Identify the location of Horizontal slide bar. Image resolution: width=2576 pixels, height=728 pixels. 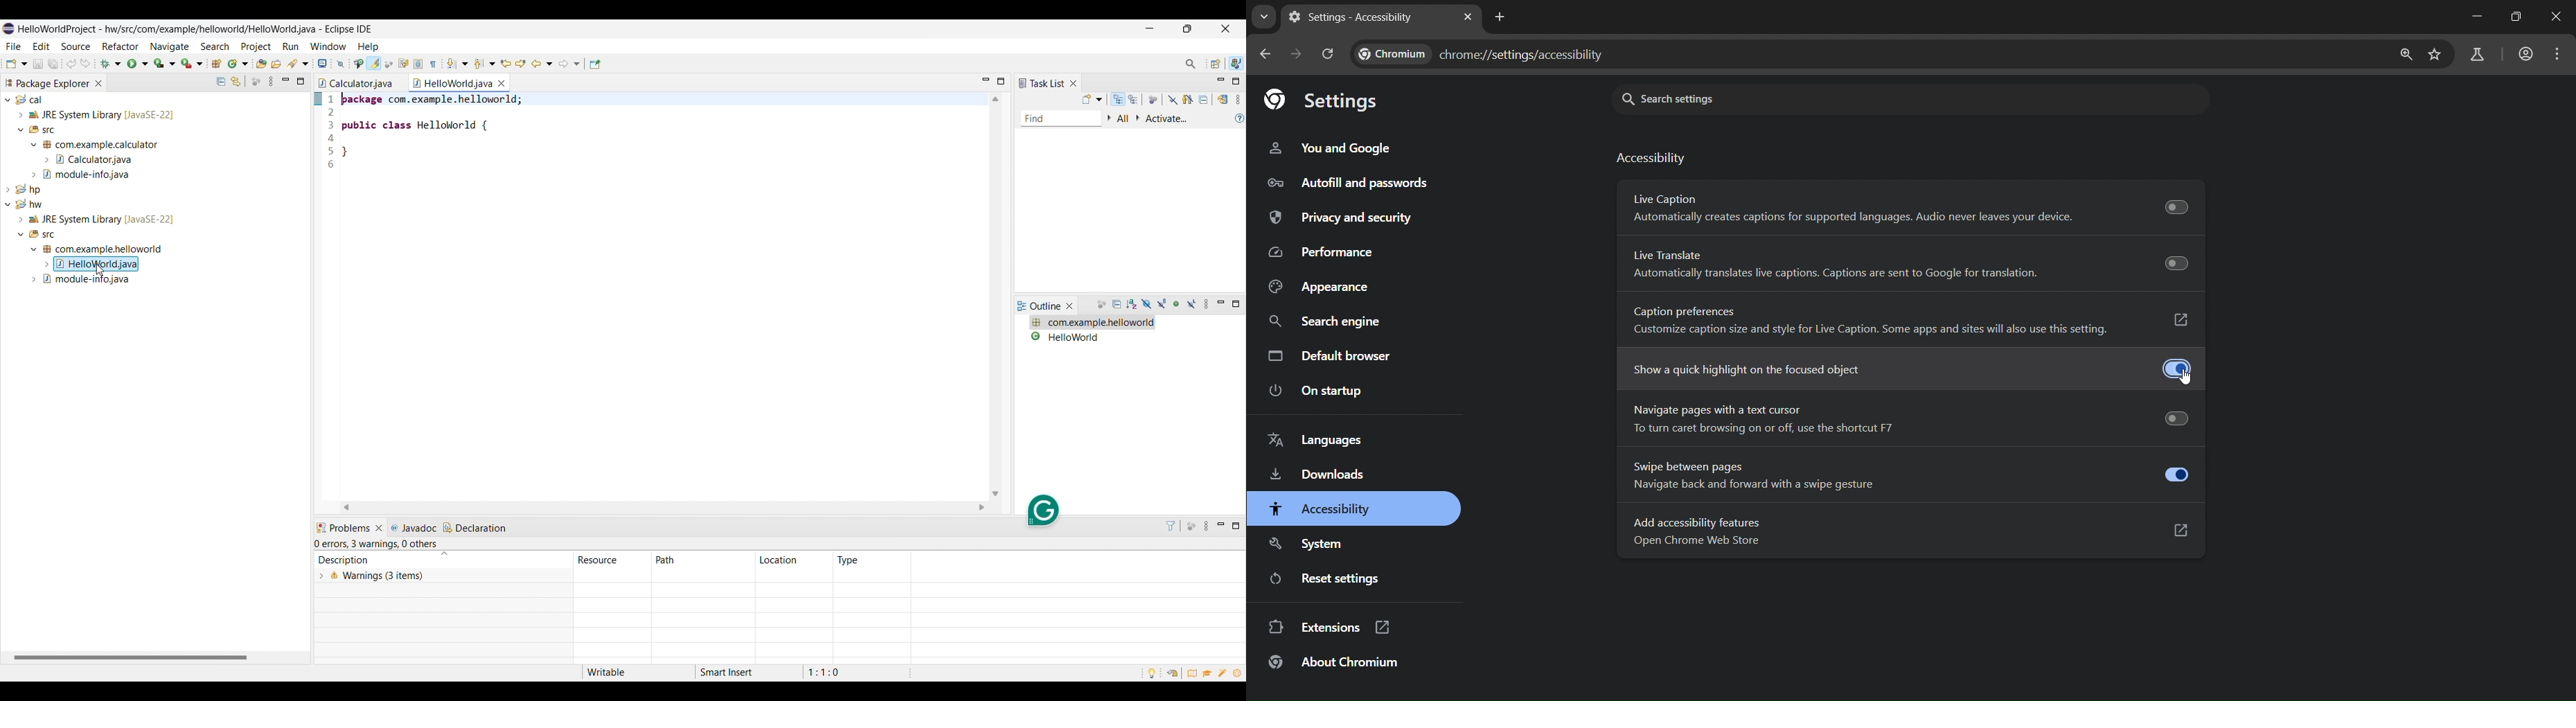
(130, 658).